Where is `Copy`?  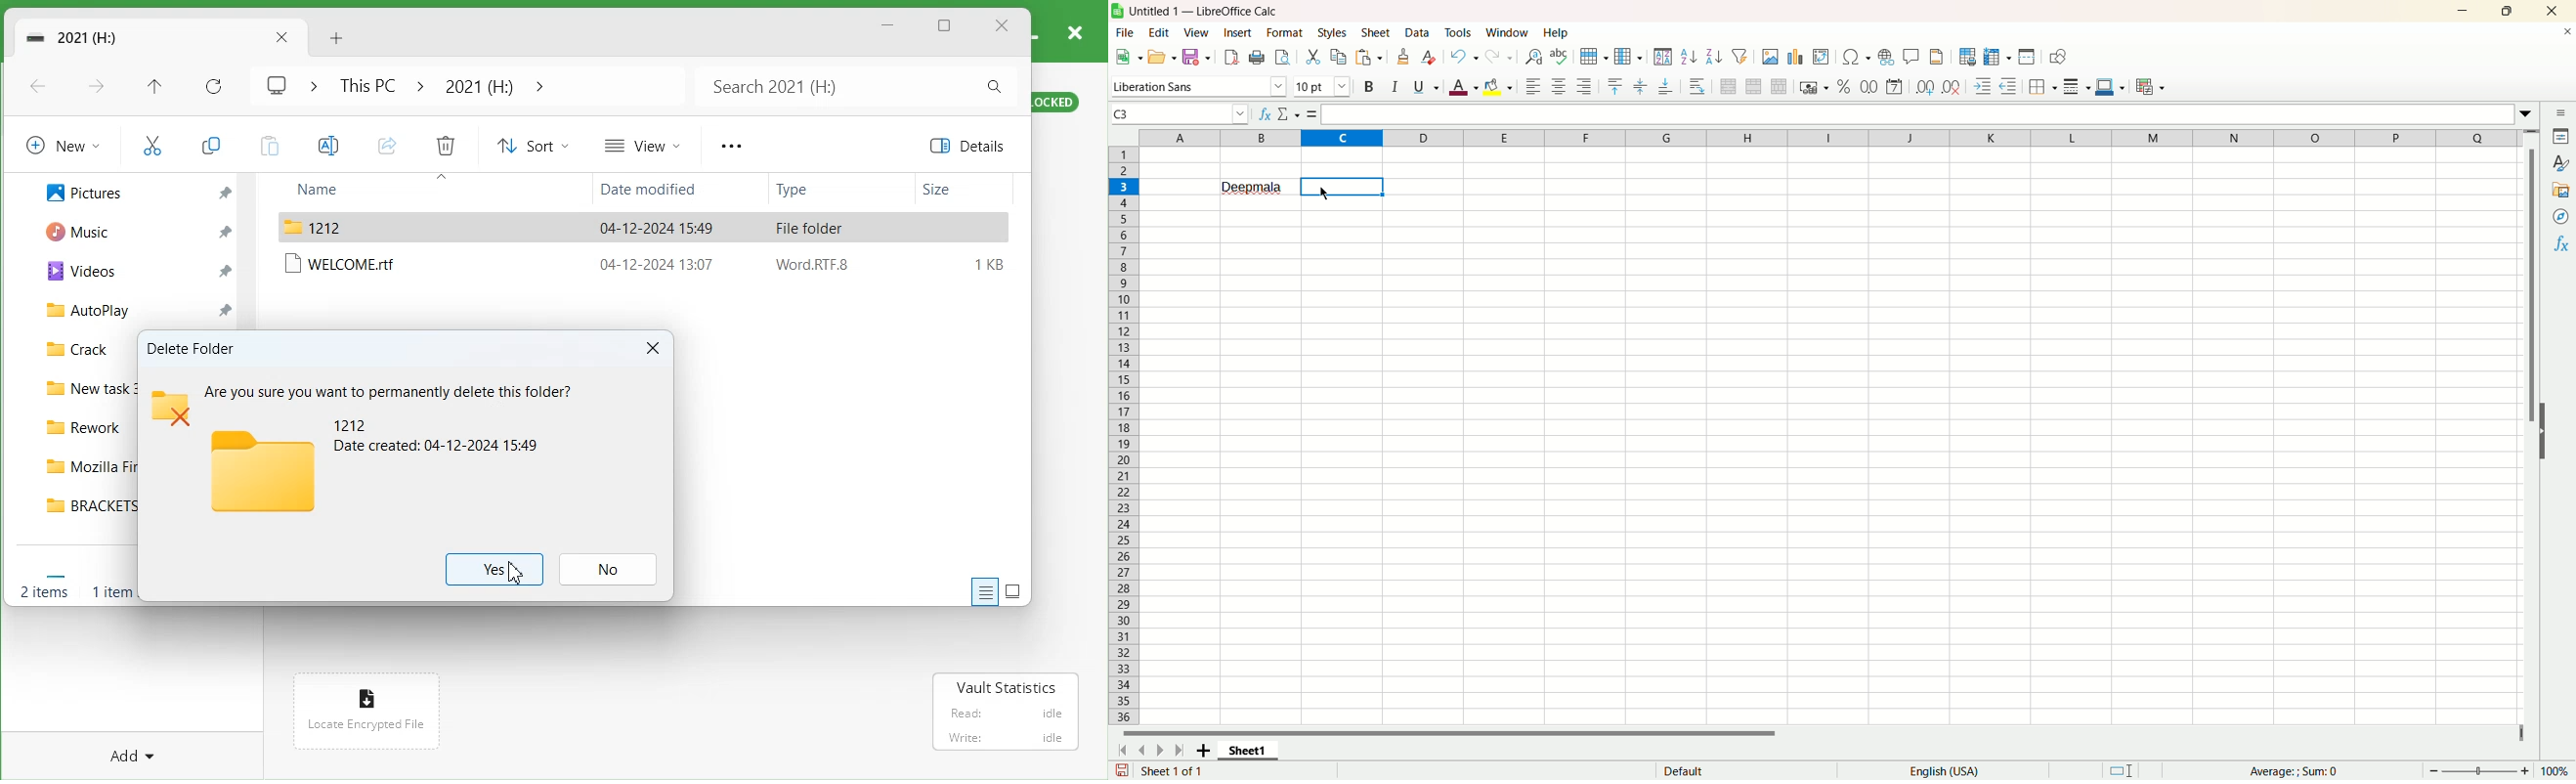 Copy is located at coordinates (211, 142).